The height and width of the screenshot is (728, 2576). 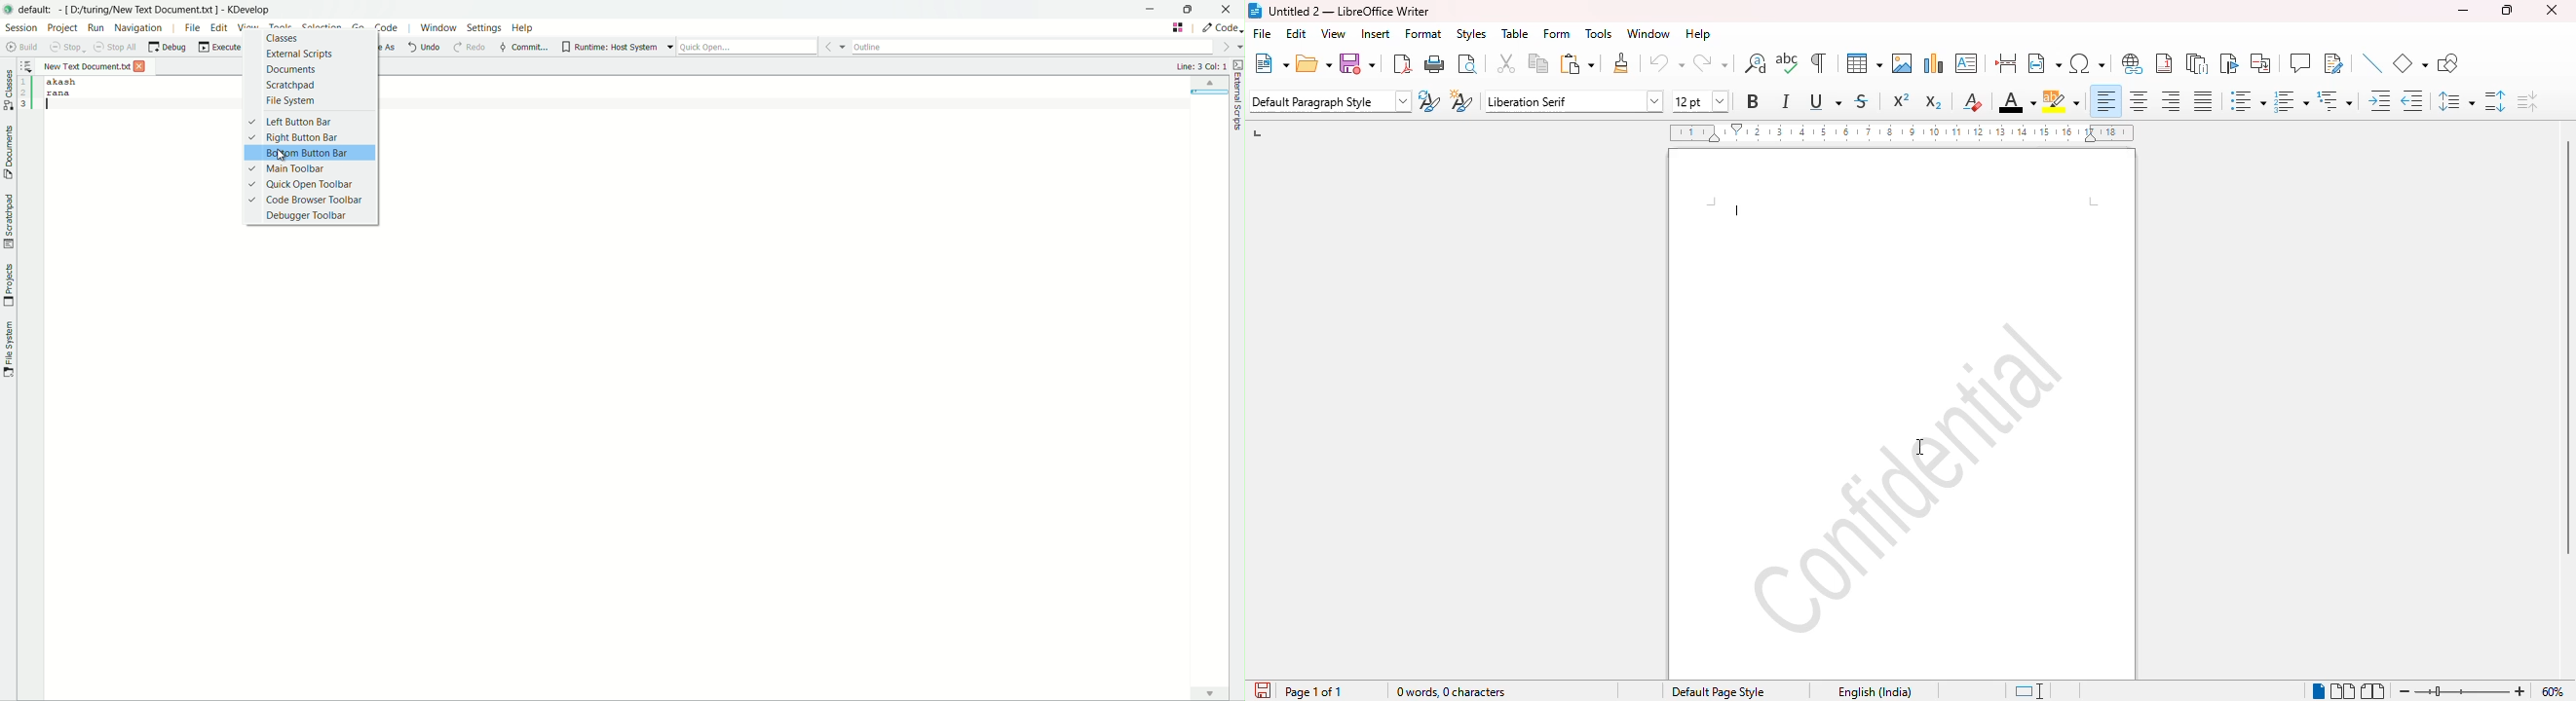 I want to click on ruler, so click(x=1902, y=132).